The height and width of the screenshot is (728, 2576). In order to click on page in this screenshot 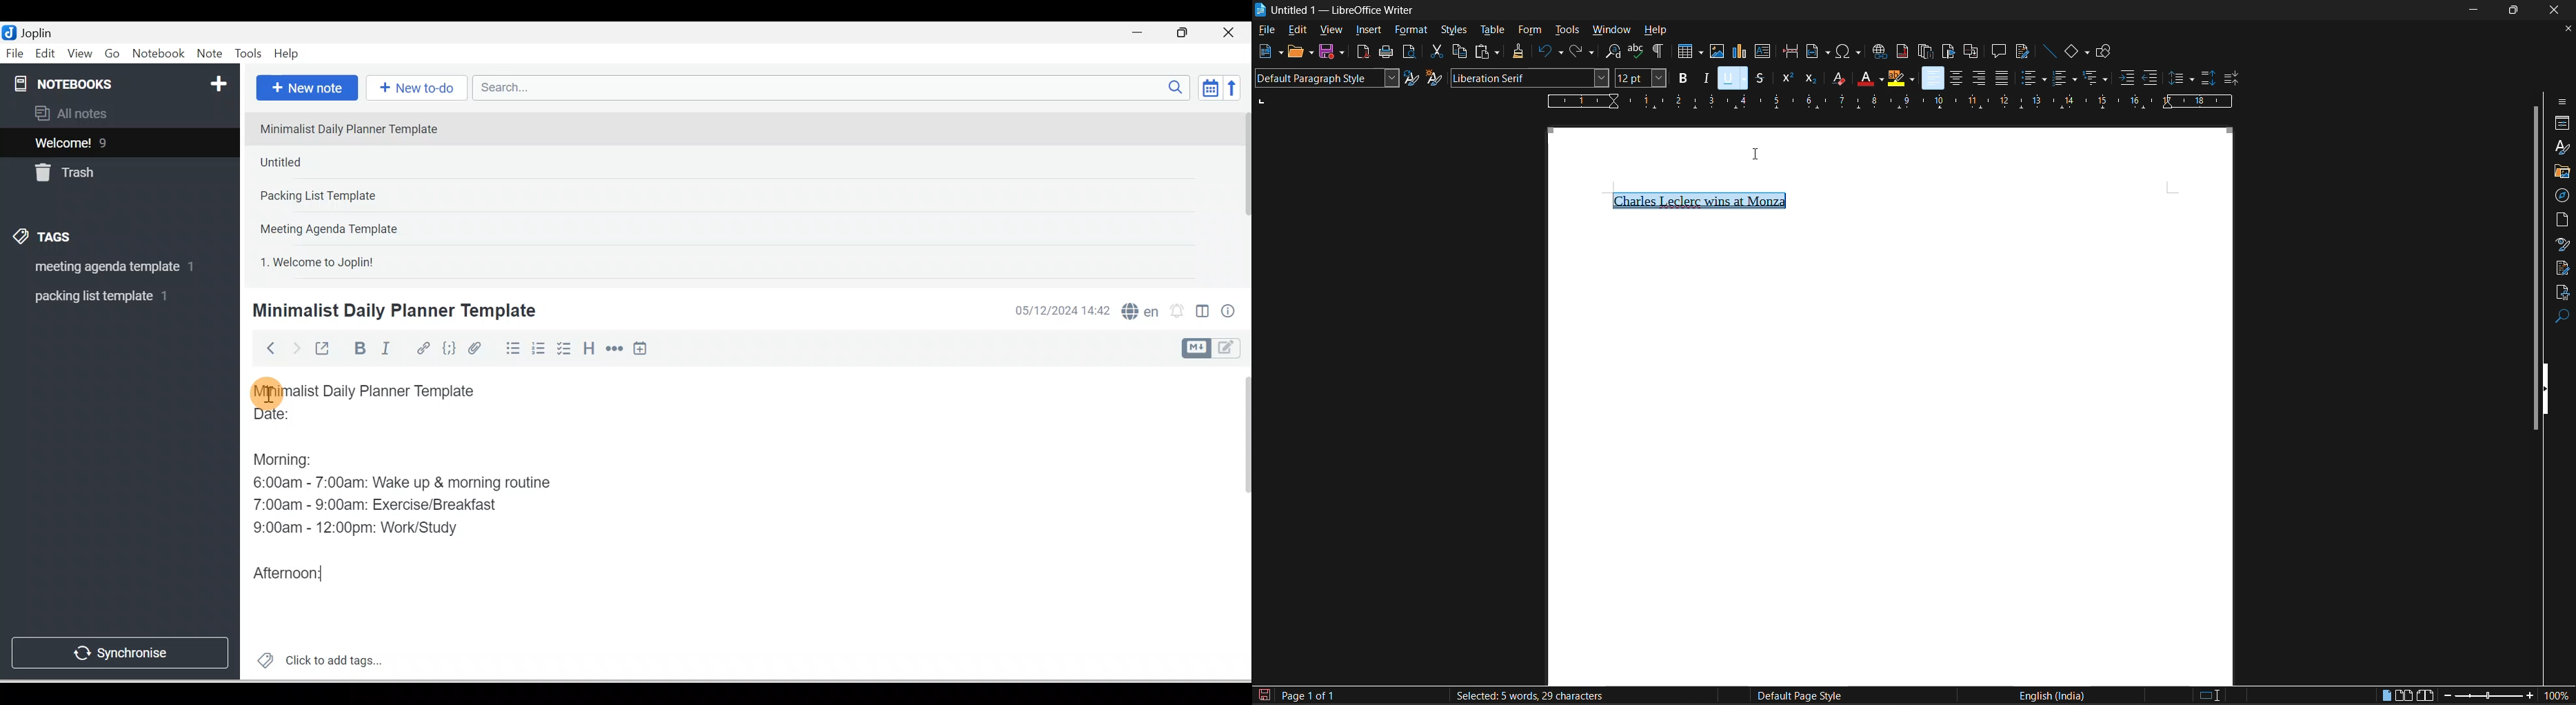, I will do `click(2563, 218)`.